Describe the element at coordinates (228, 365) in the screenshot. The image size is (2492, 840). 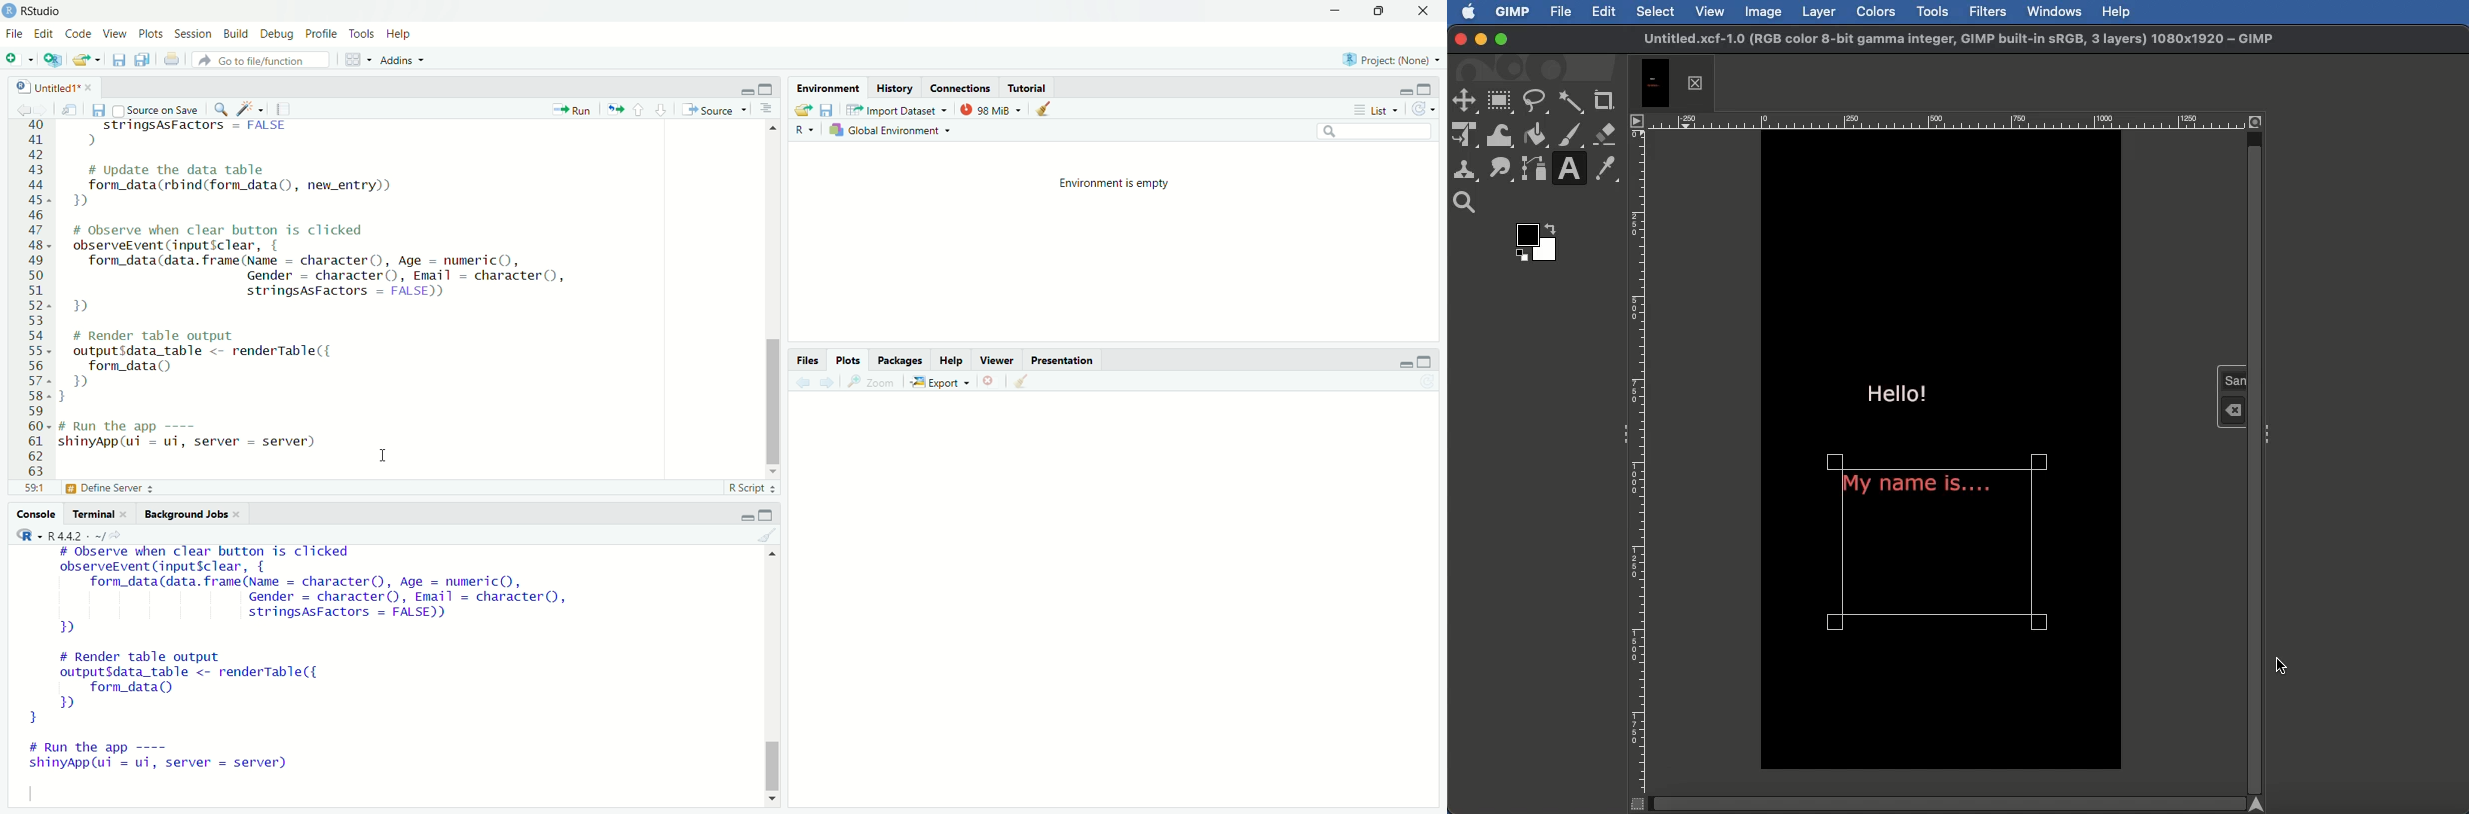
I see `code to render table output` at that location.